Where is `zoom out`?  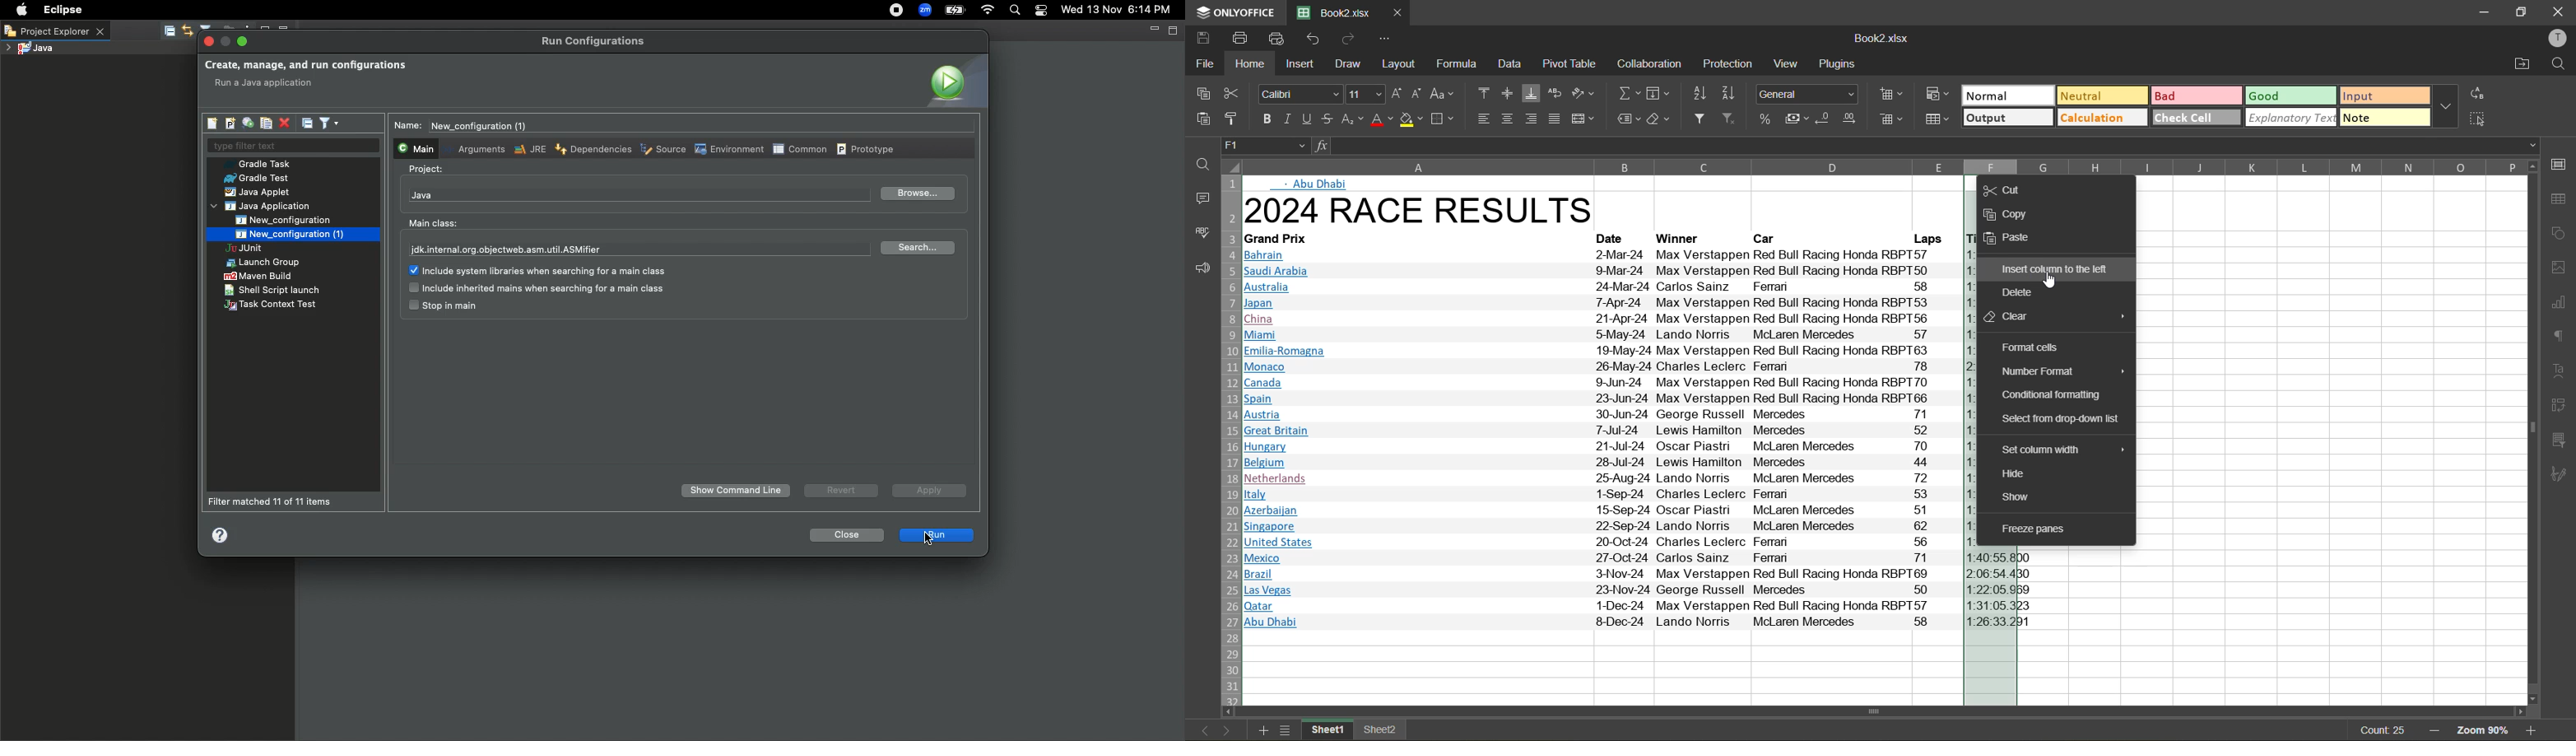 zoom out is located at coordinates (2437, 730).